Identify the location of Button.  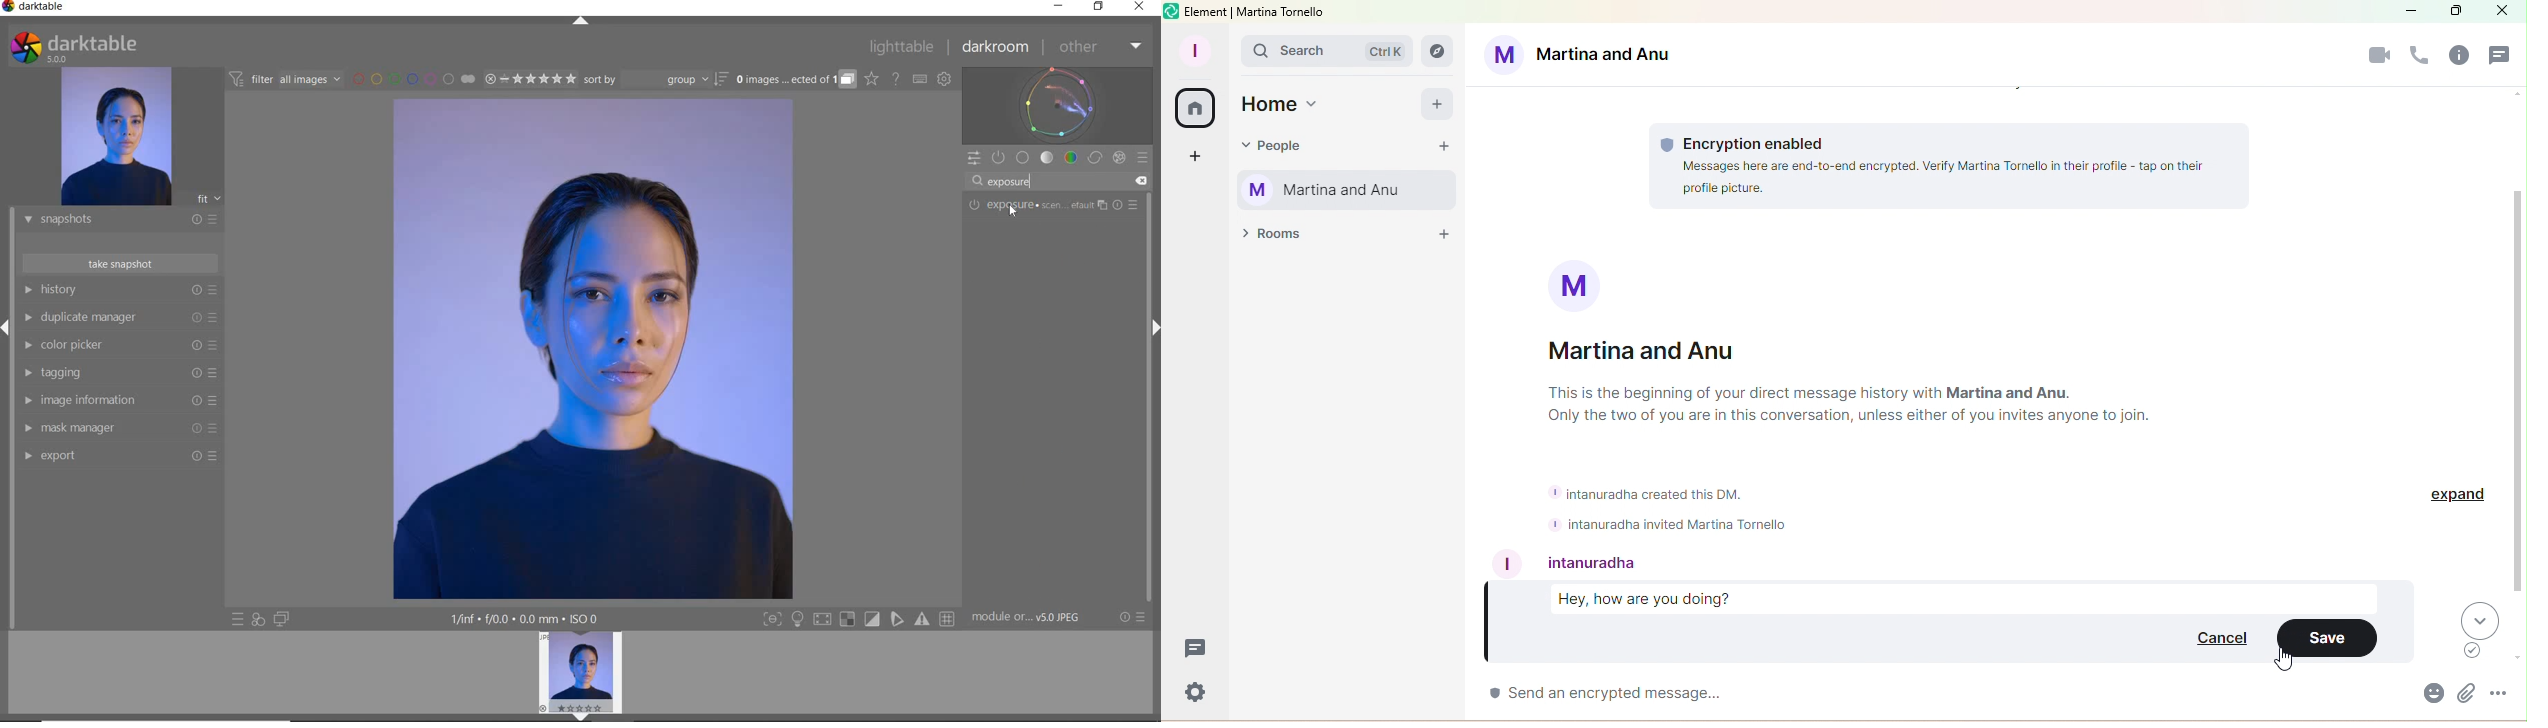
(848, 620).